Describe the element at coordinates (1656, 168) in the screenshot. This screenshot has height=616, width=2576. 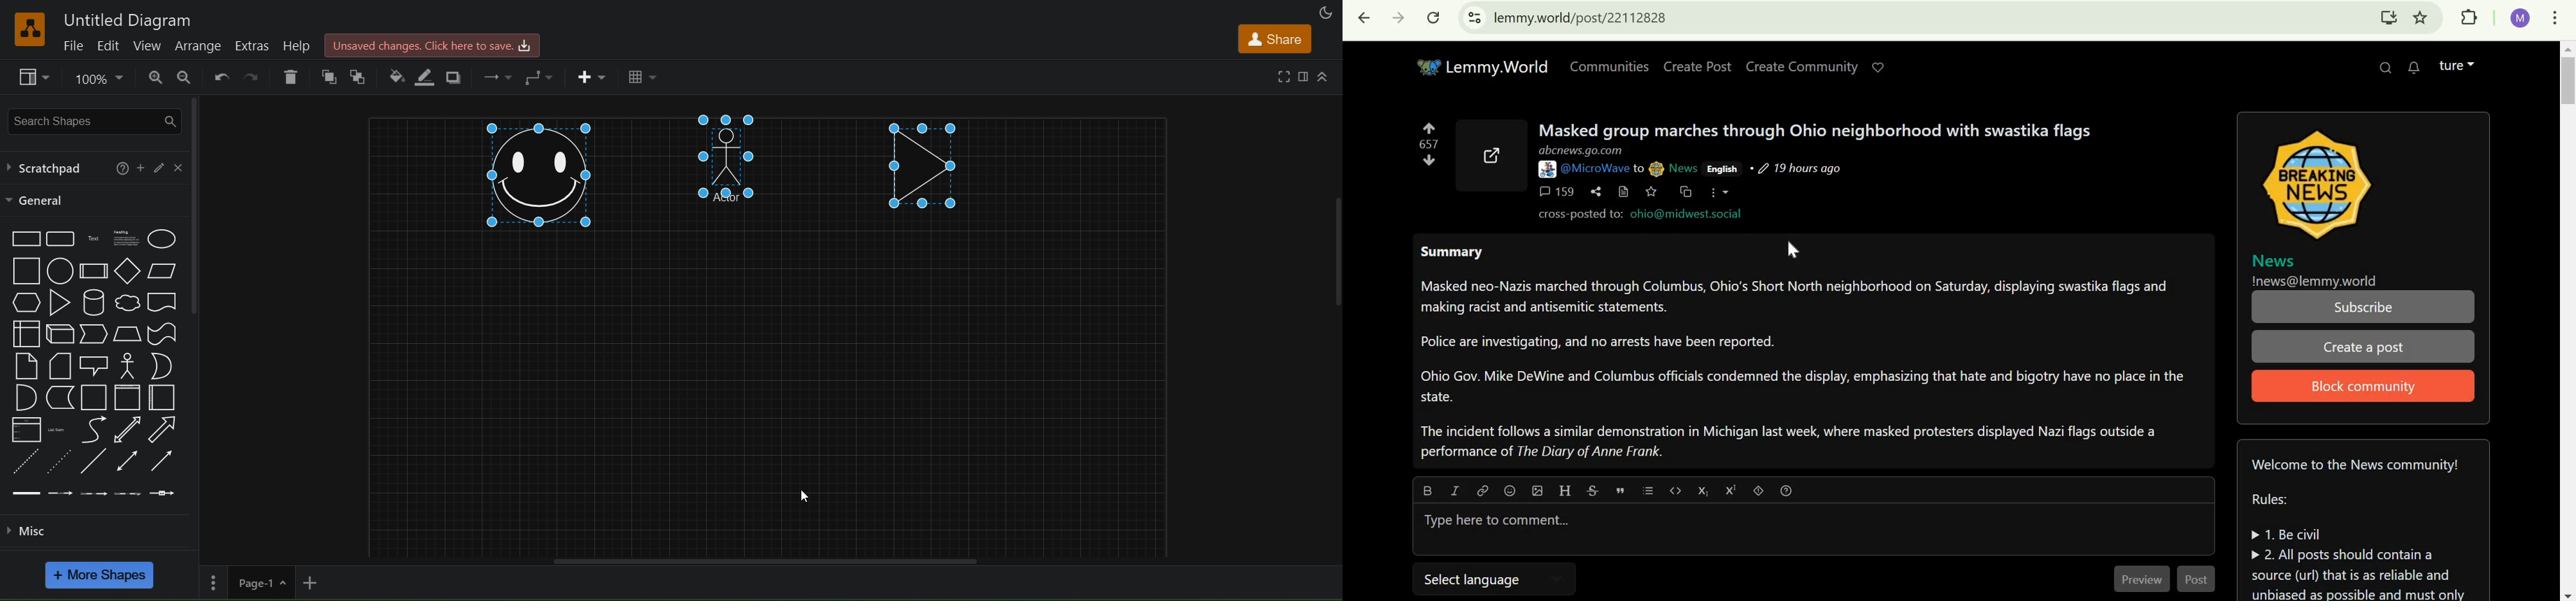
I see `picture` at that location.